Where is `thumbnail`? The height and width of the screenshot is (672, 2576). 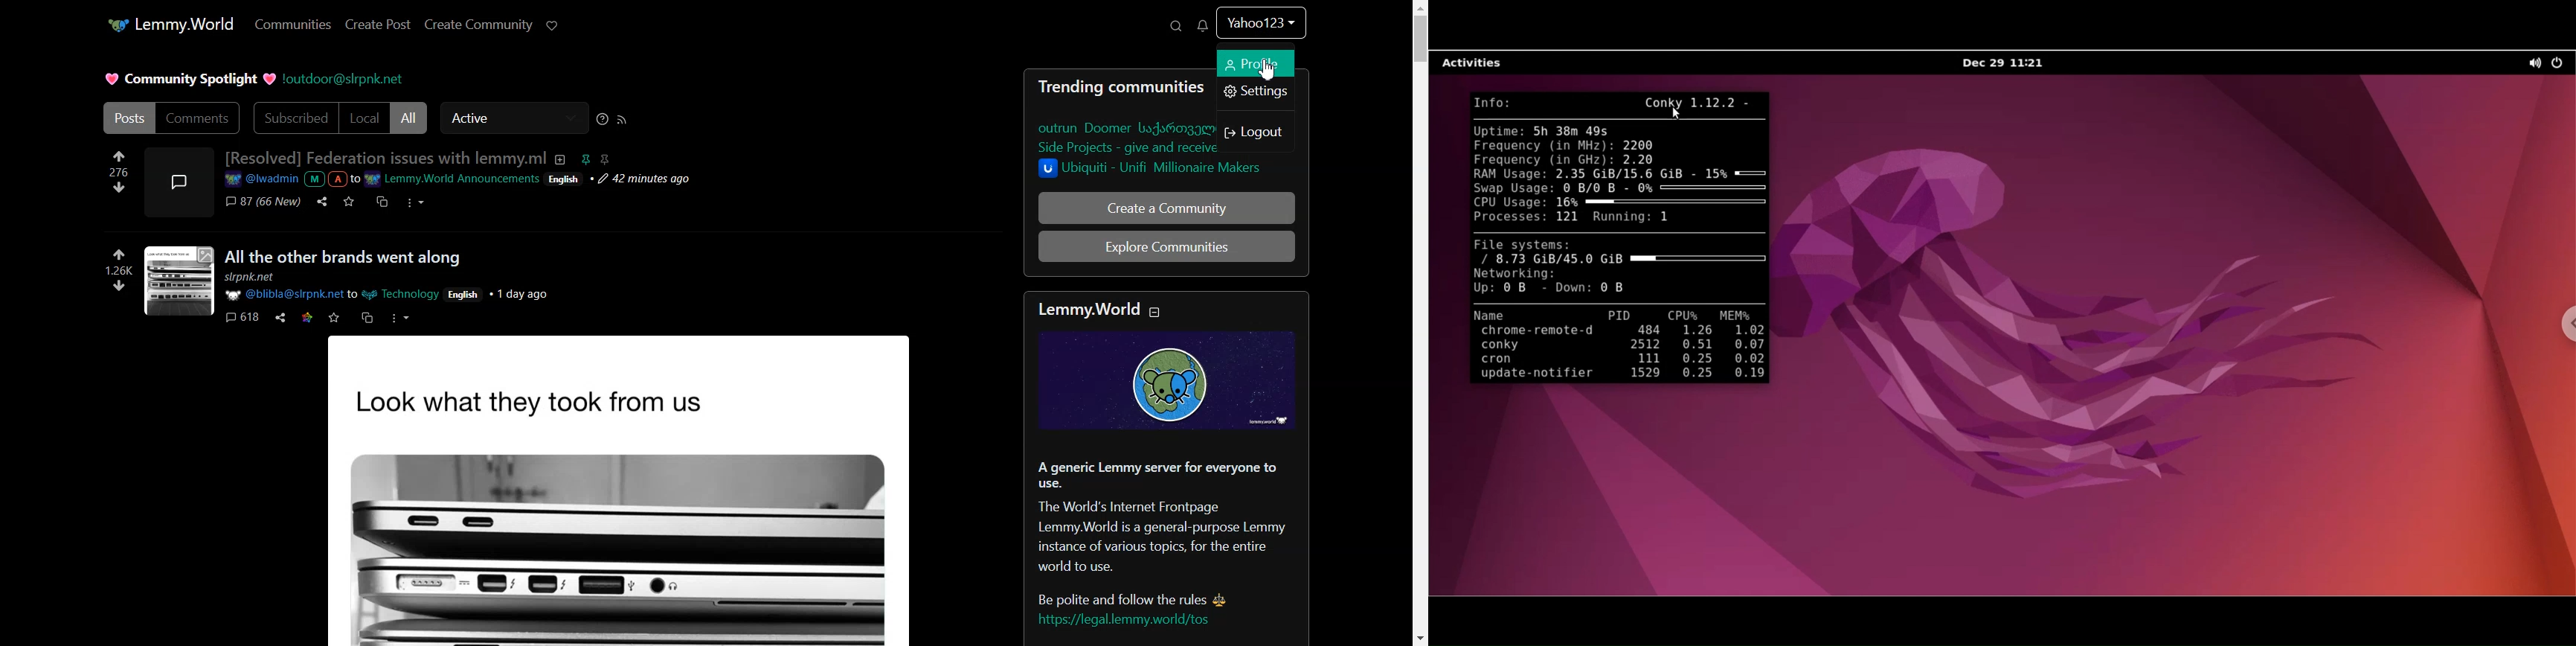 thumbnail is located at coordinates (179, 181).